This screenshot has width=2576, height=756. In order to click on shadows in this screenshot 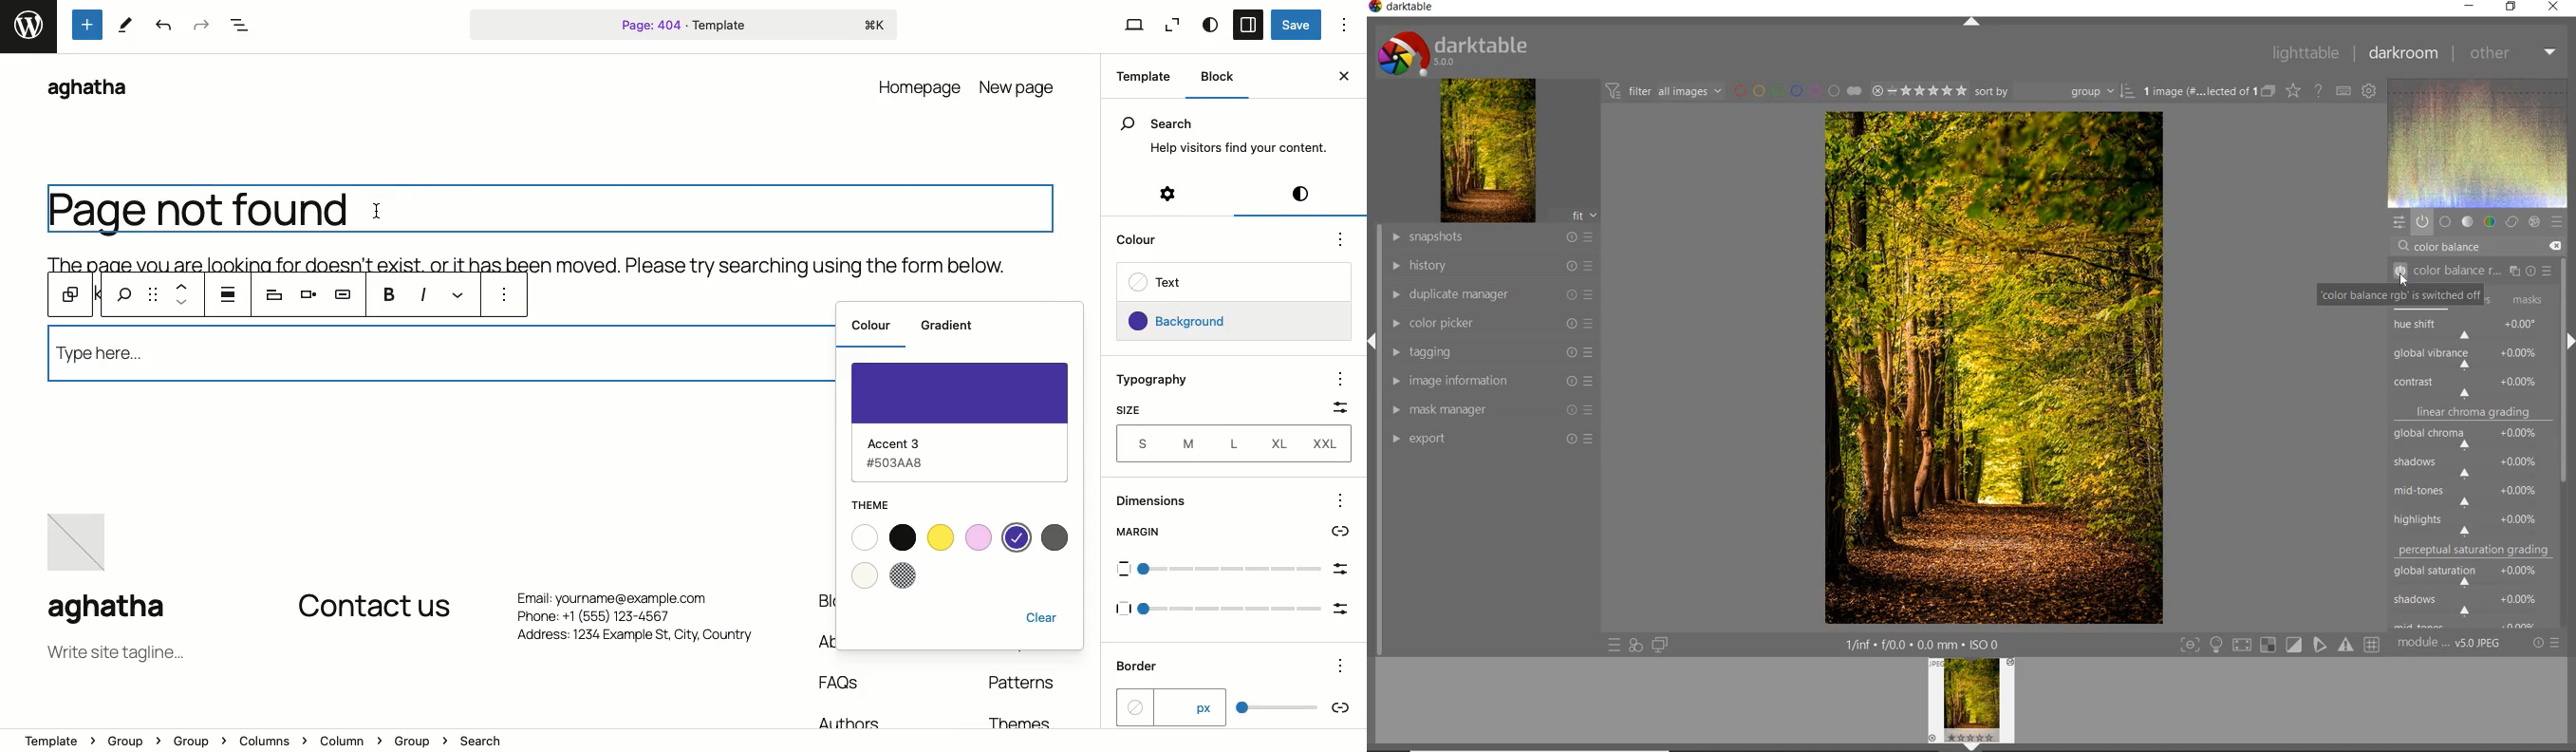, I will do `click(2471, 467)`.